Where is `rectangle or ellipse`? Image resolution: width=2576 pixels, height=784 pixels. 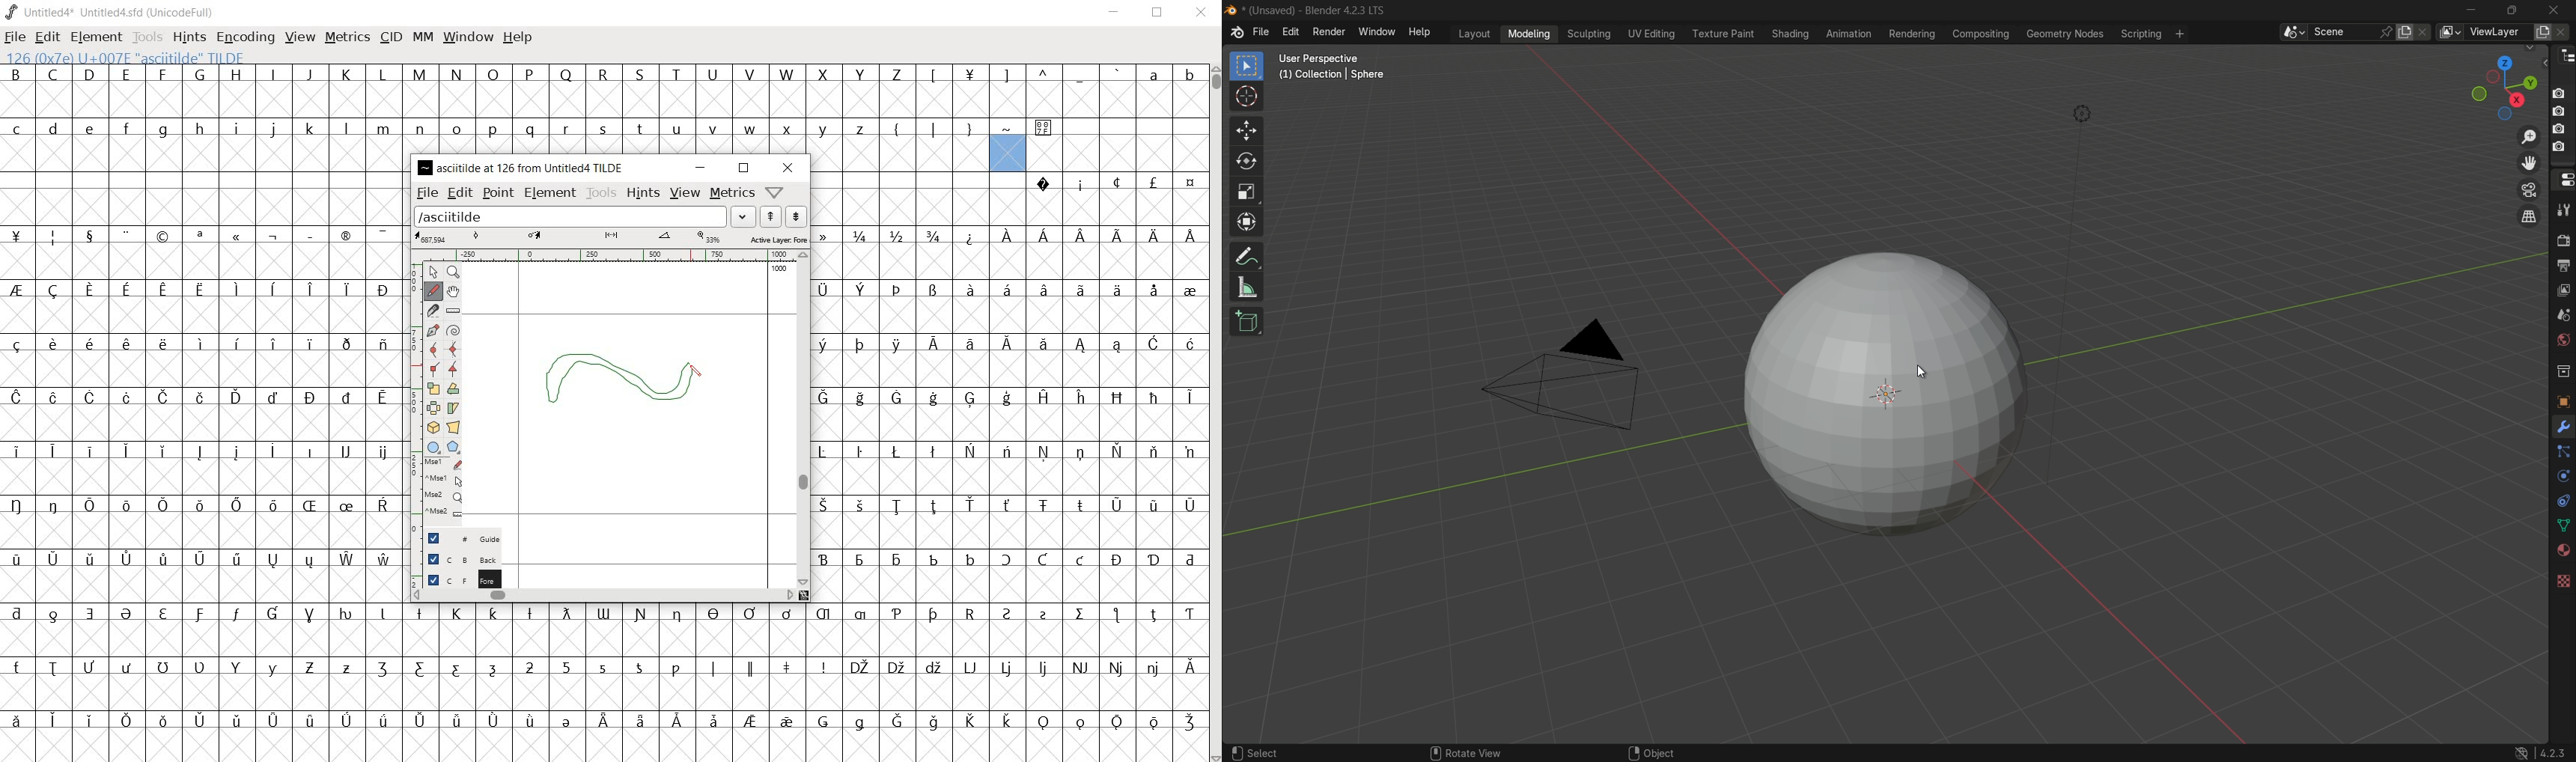 rectangle or ellipse is located at coordinates (433, 448).